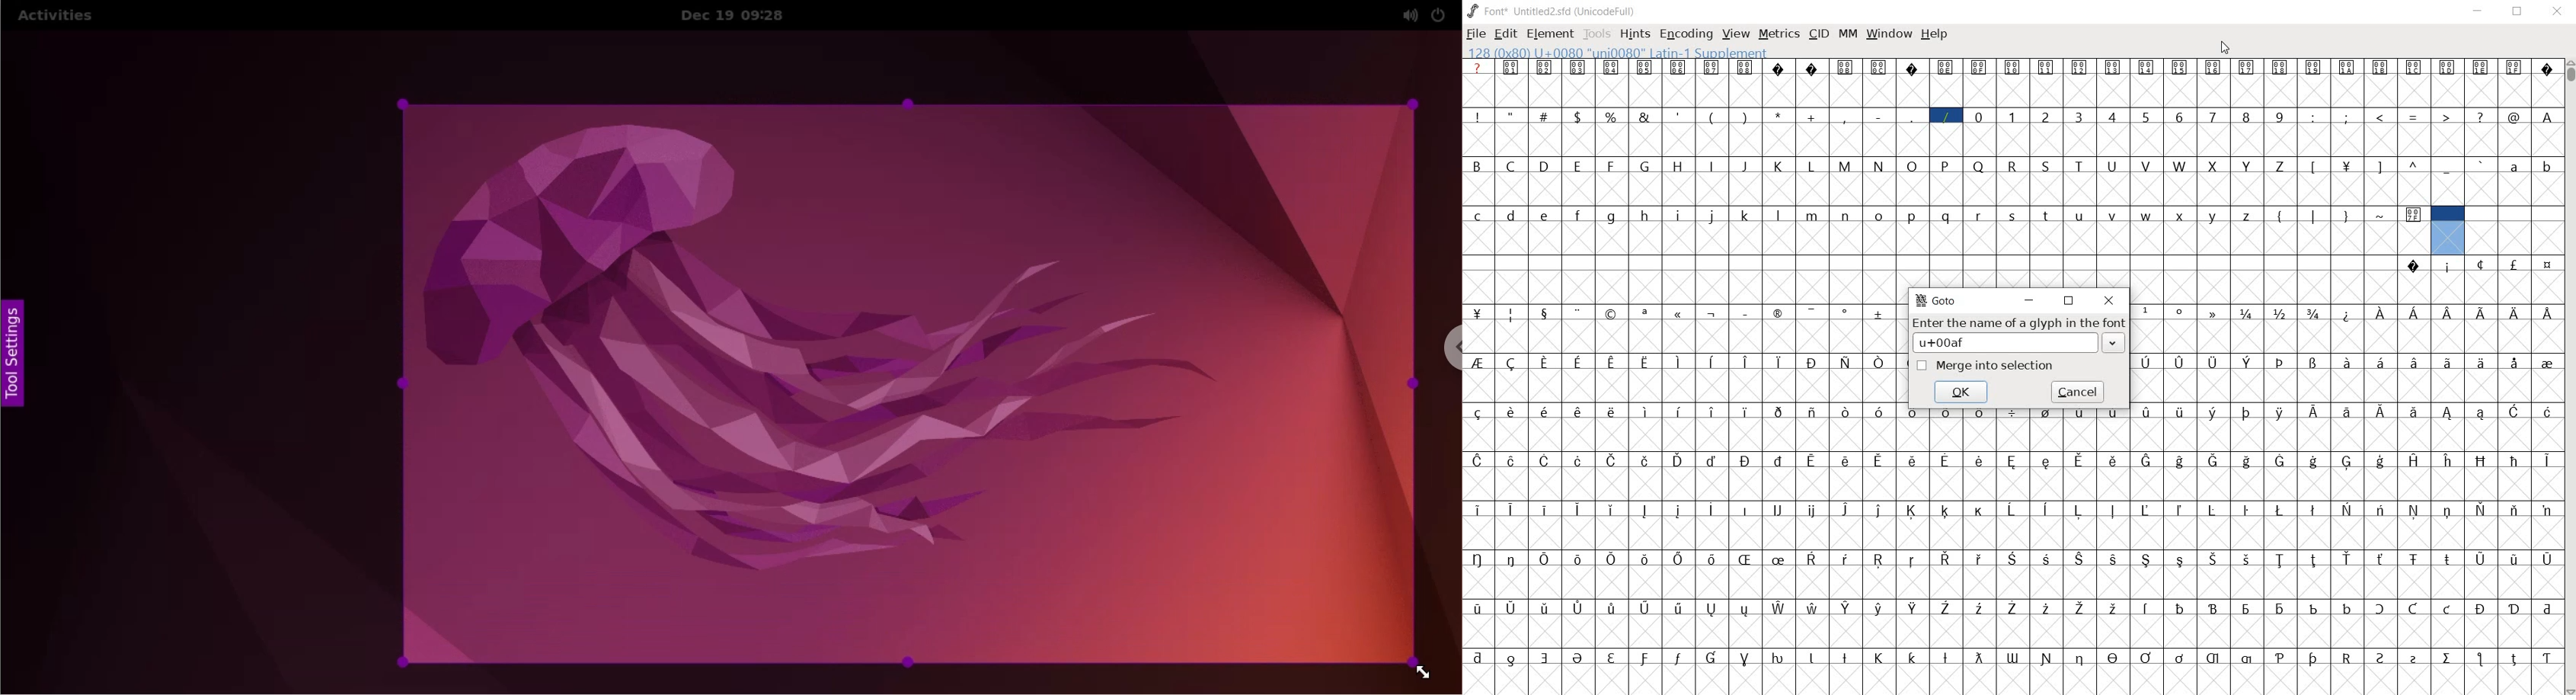 The height and width of the screenshot is (700, 2576). What do you see at coordinates (1779, 115) in the screenshot?
I see `*` at bounding box center [1779, 115].